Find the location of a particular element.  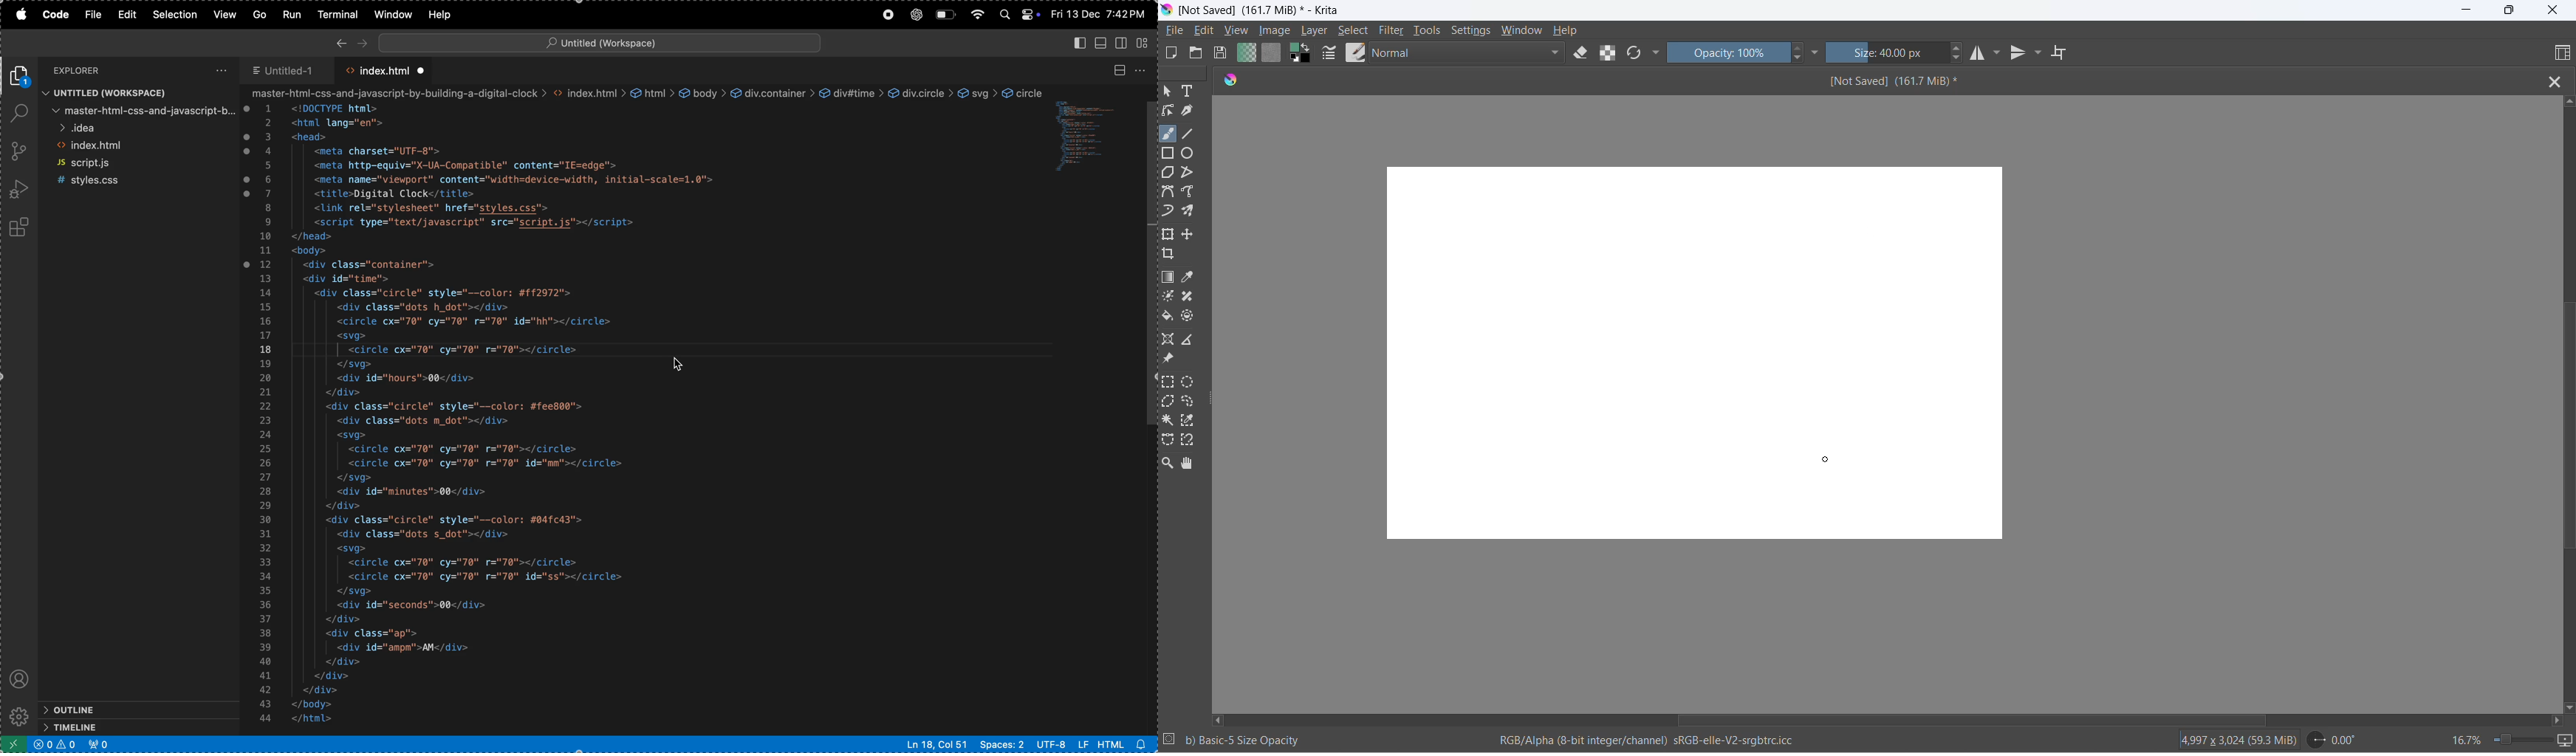

choose workspace is located at coordinates (2560, 54).